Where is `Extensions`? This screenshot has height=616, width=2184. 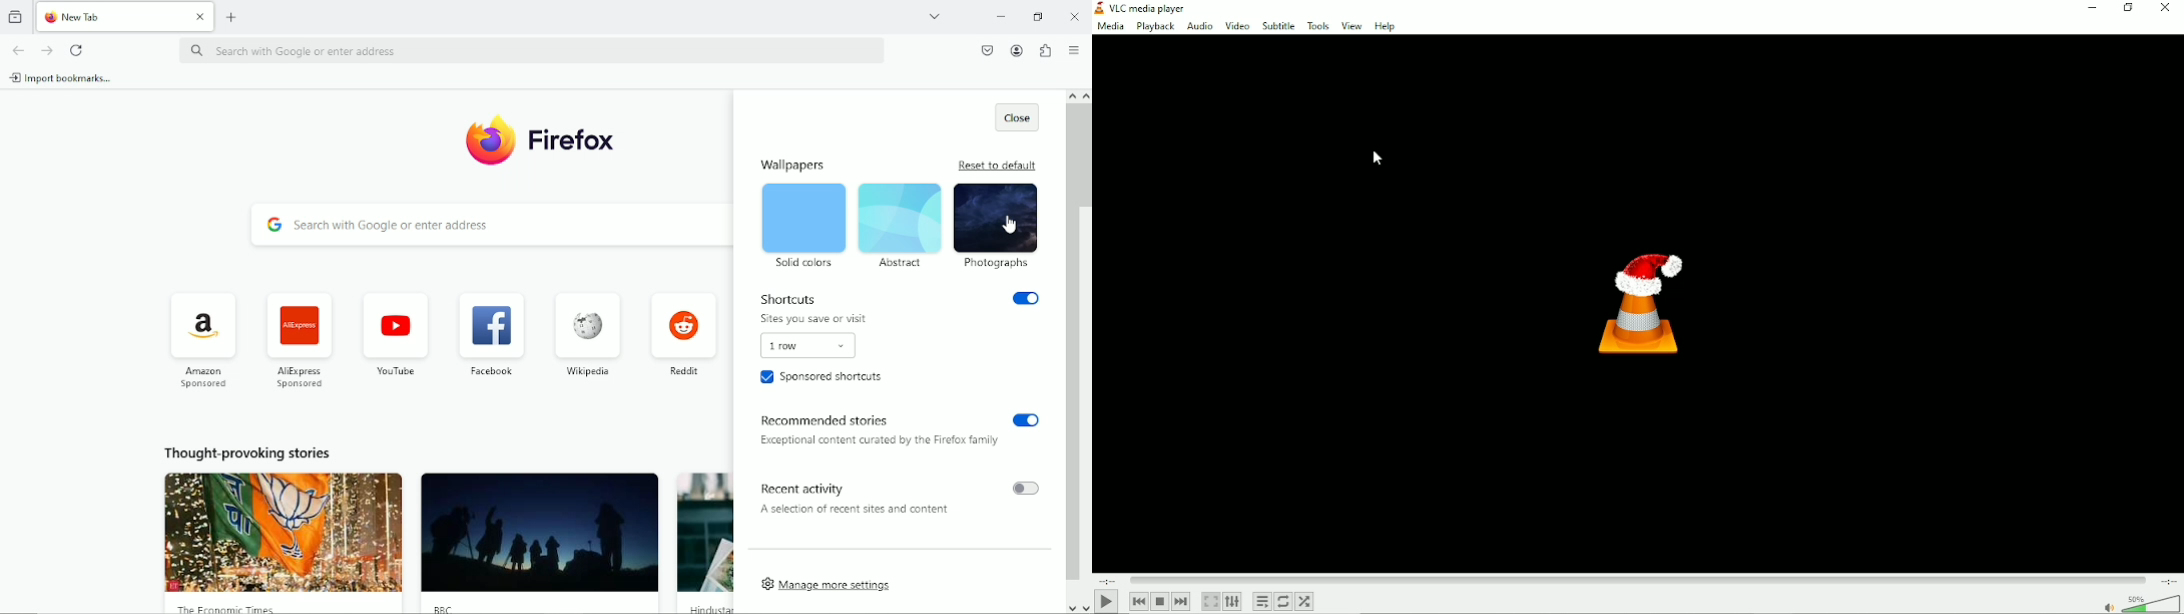
Extensions is located at coordinates (1045, 49).